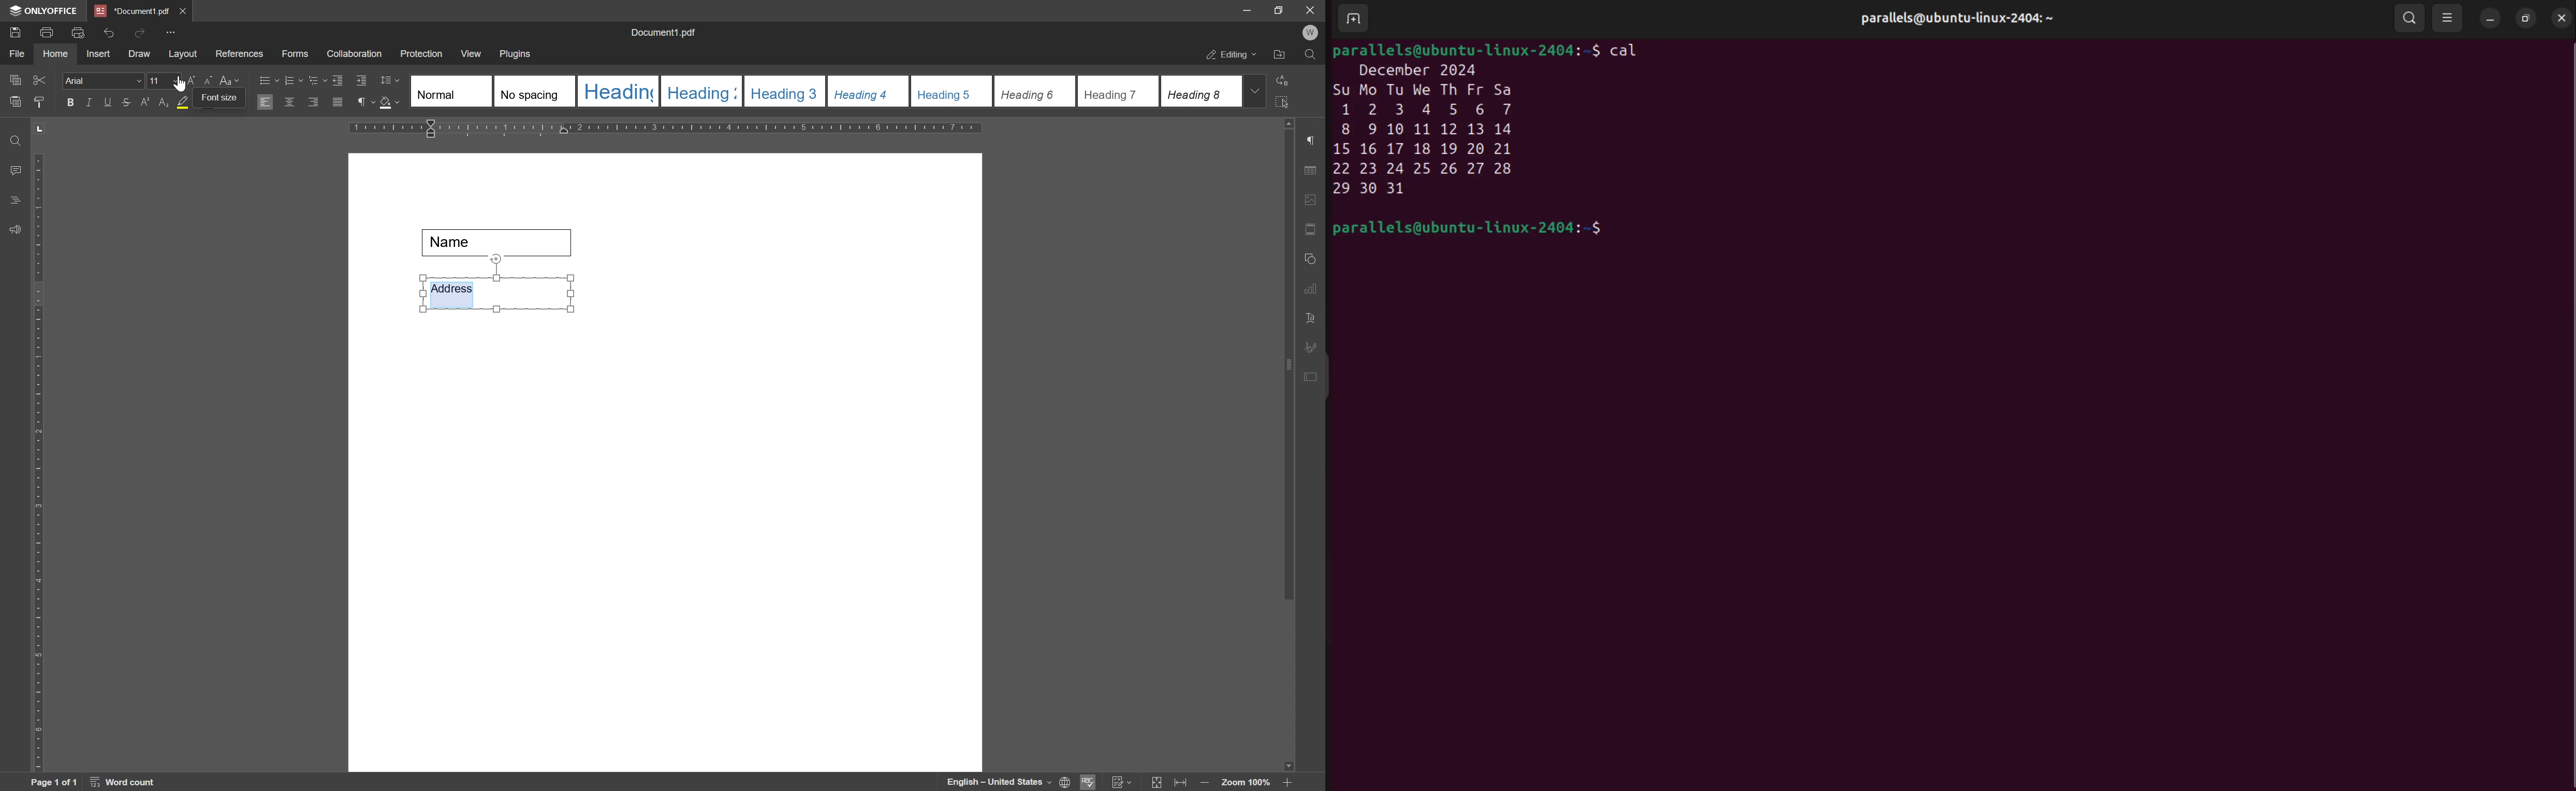  What do you see at coordinates (2490, 18) in the screenshot?
I see `minimum` at bounding box center [2490, 18].